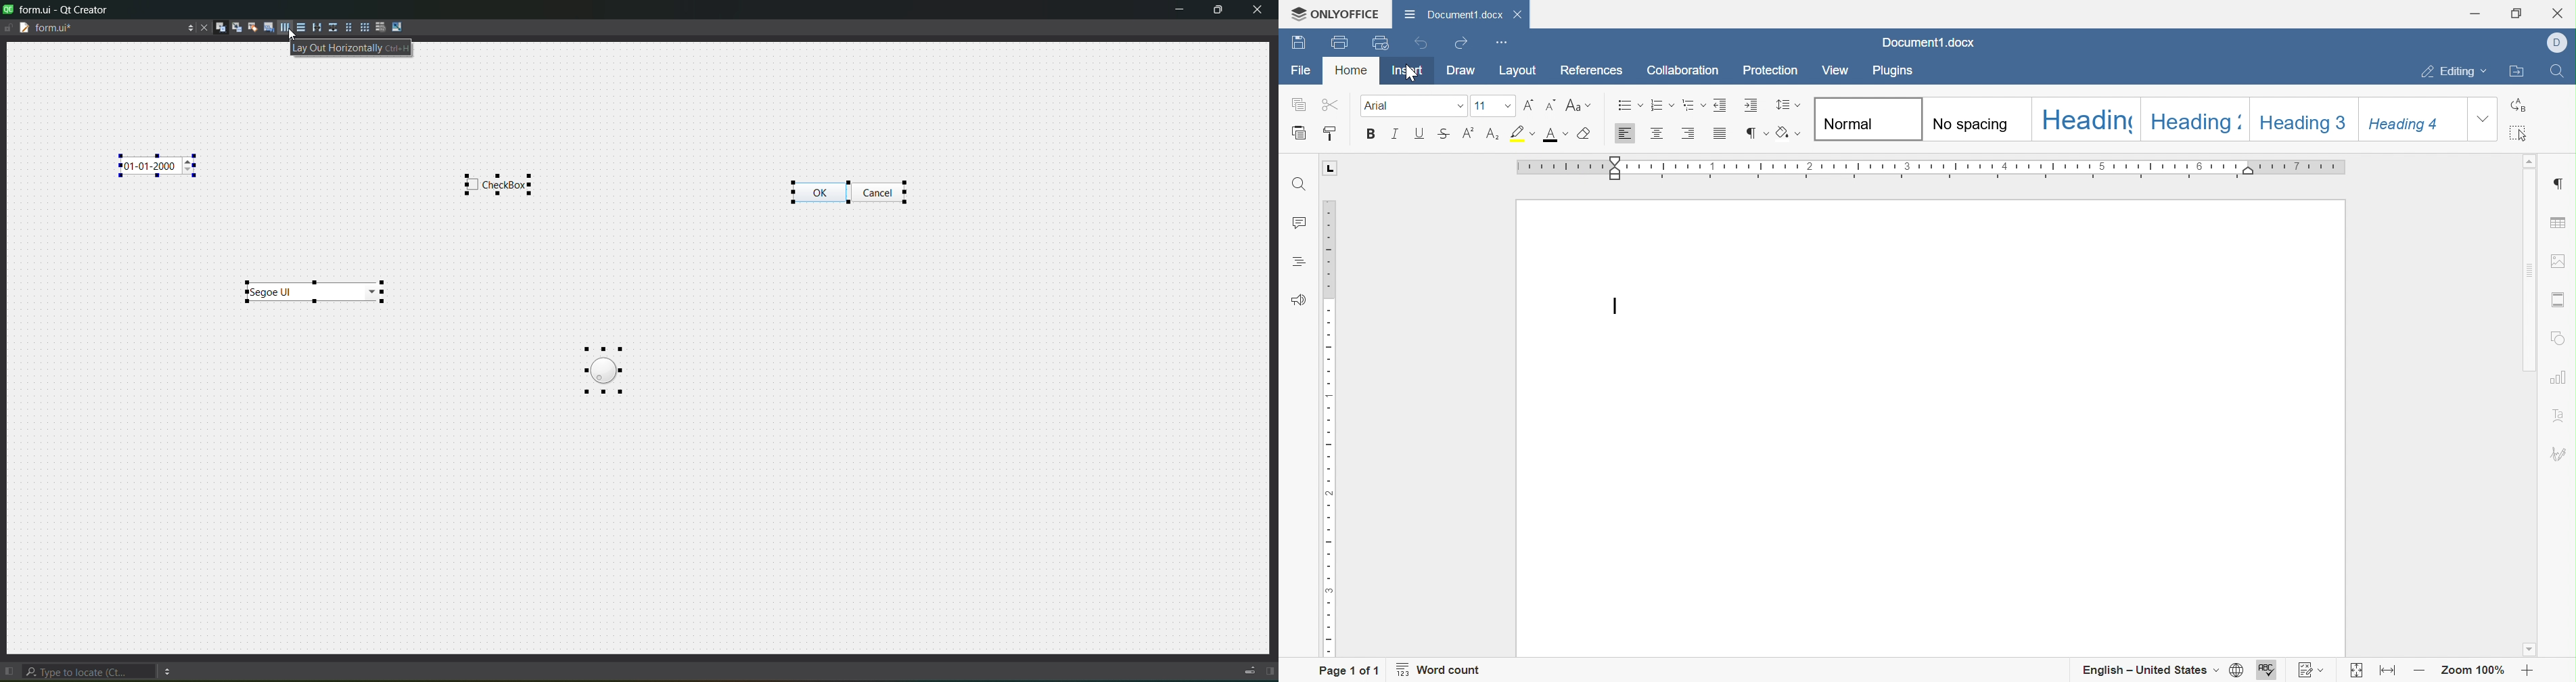  Describe the element at coordinates (1295, 104) in the screenshot. I see `Copy` at that location.